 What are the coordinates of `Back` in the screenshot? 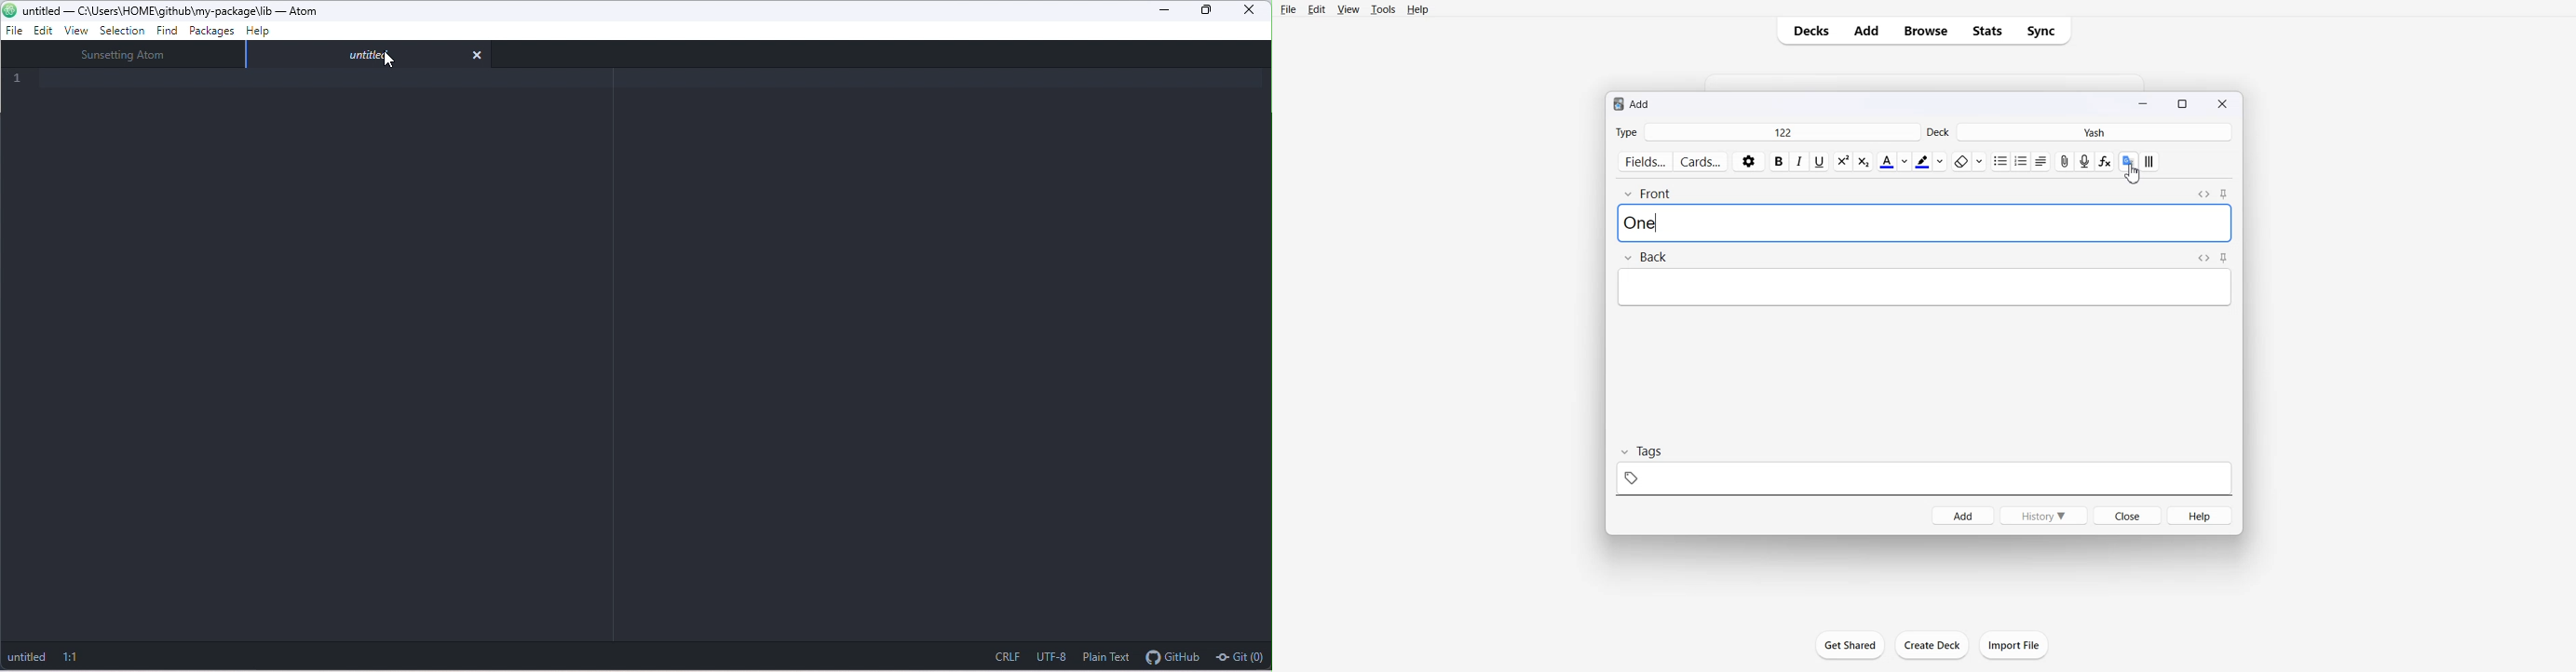 It's located at (1645, 258).